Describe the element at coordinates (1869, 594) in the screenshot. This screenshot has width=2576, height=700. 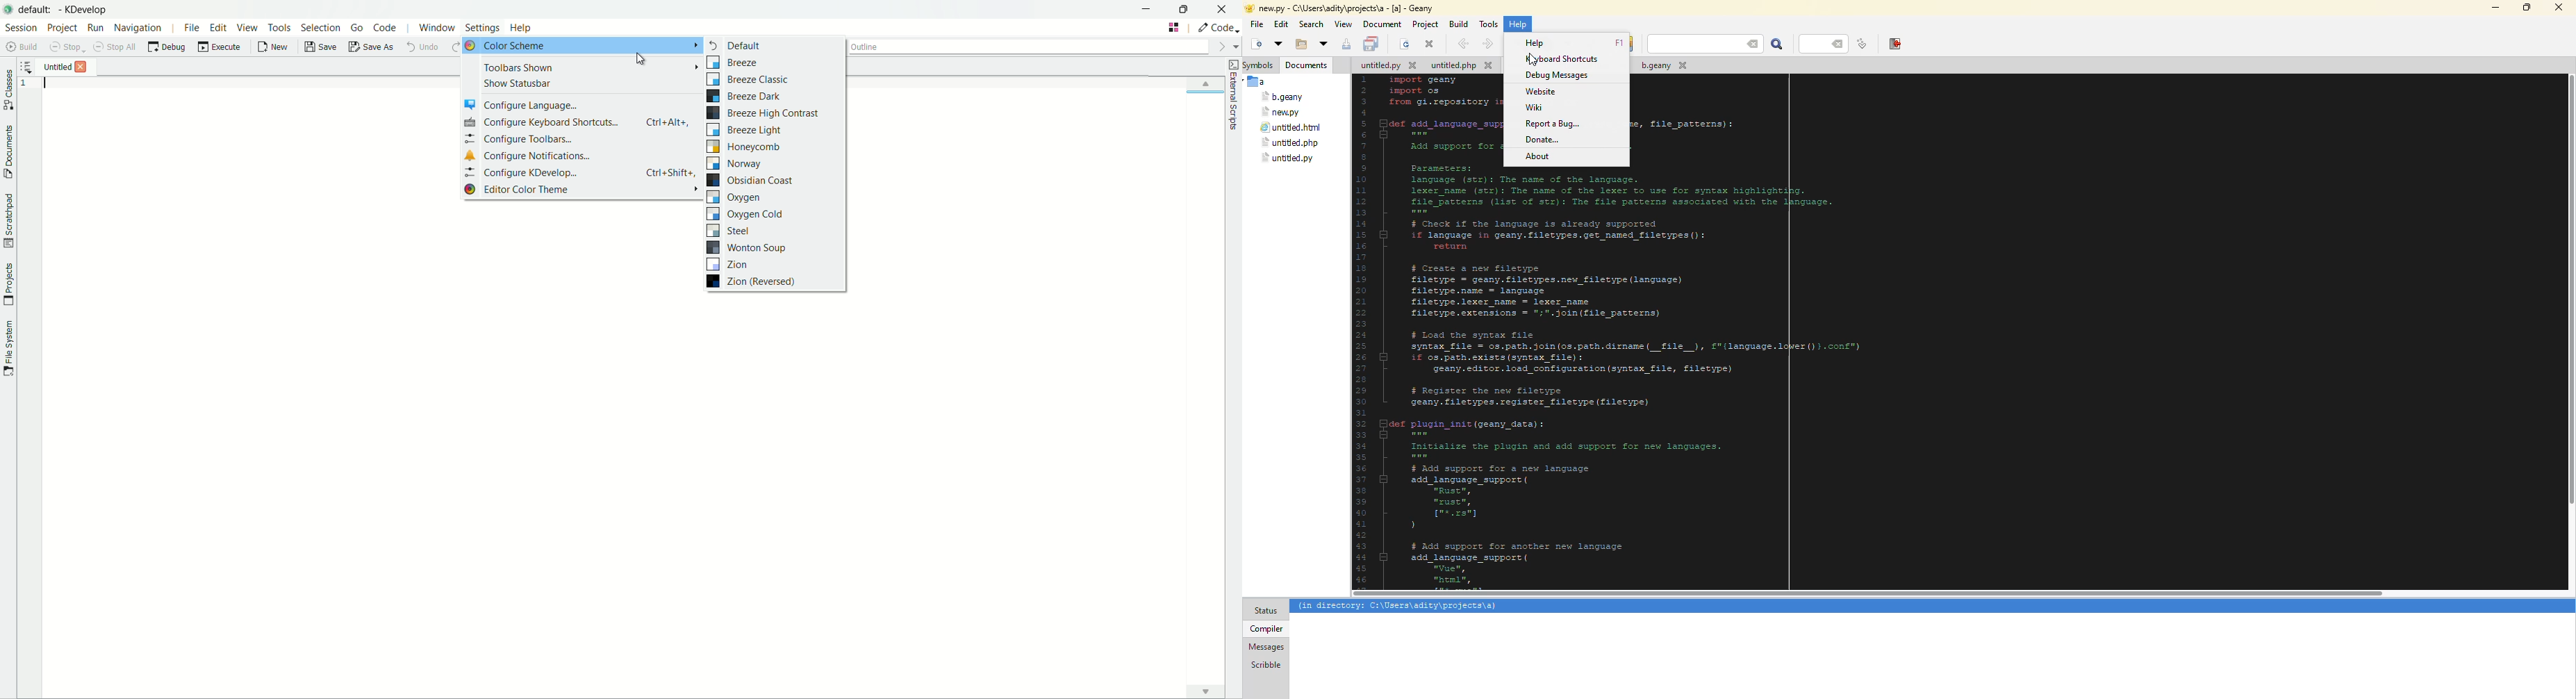
I see `scroll bar` at that location.